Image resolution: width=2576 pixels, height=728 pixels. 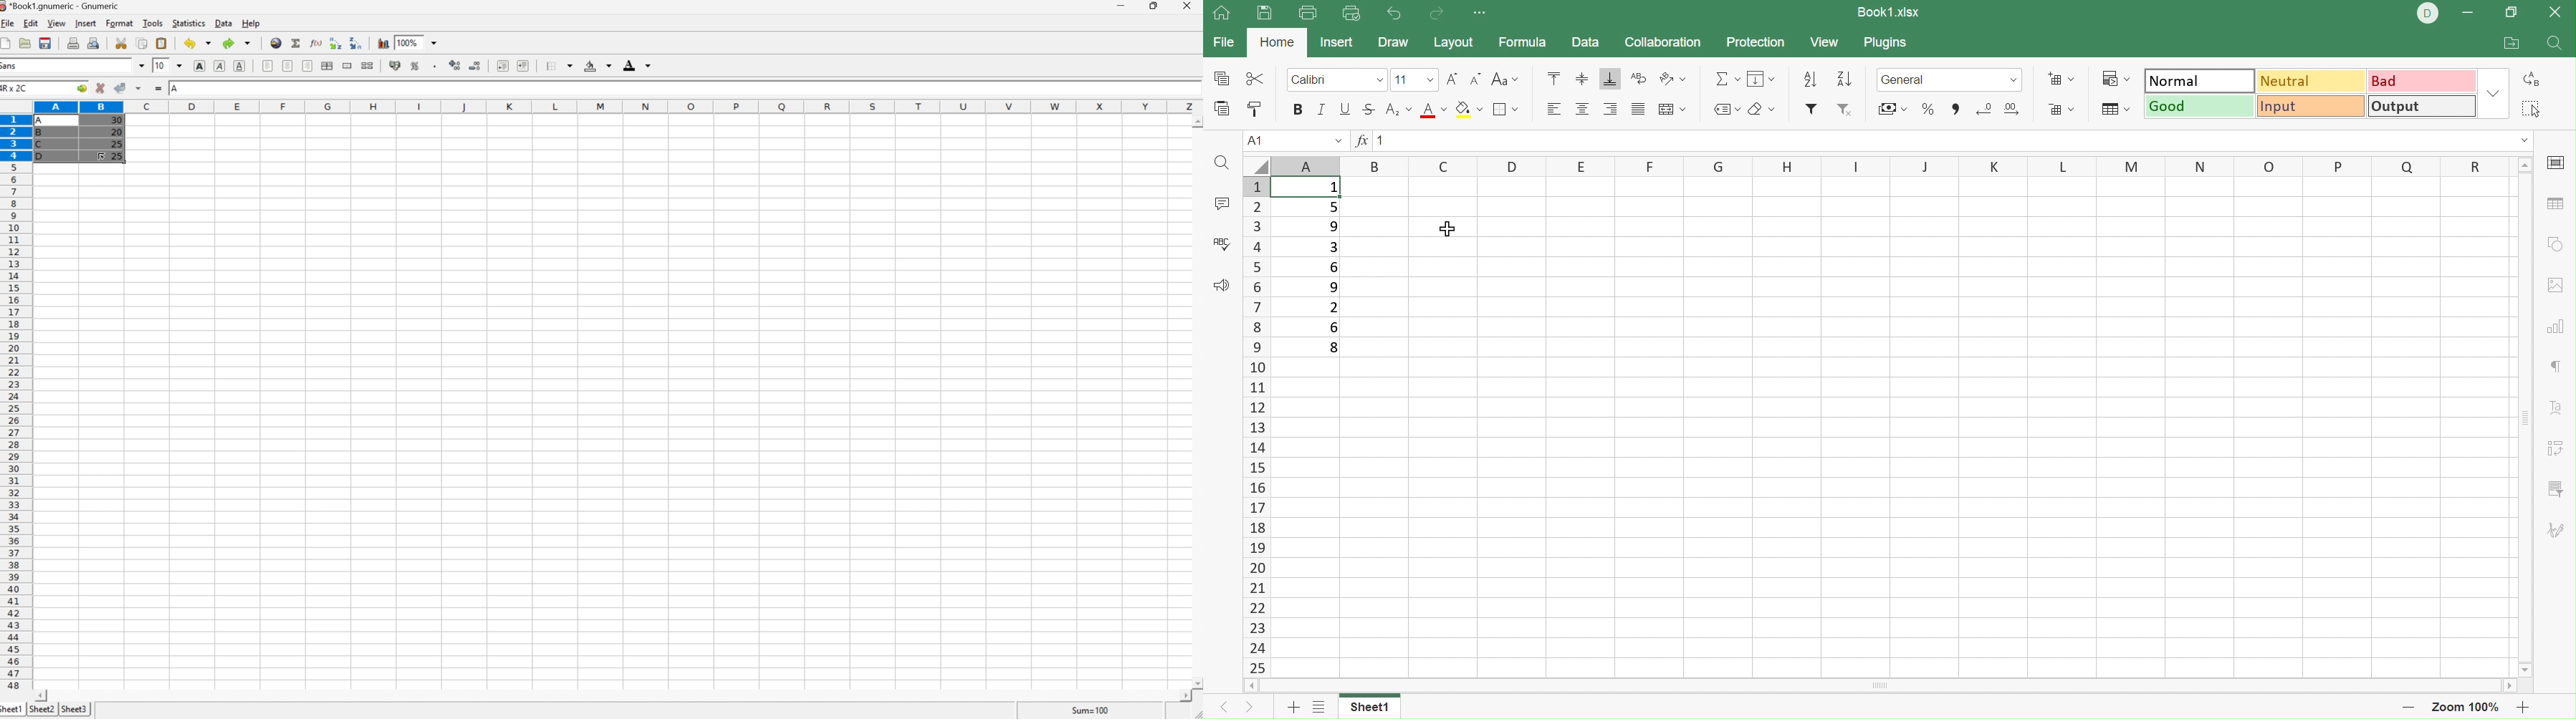 What do you see at coordinates (100, 87) in the screenshot?
I see `Cancel changes` at bounding box center [100, 87].